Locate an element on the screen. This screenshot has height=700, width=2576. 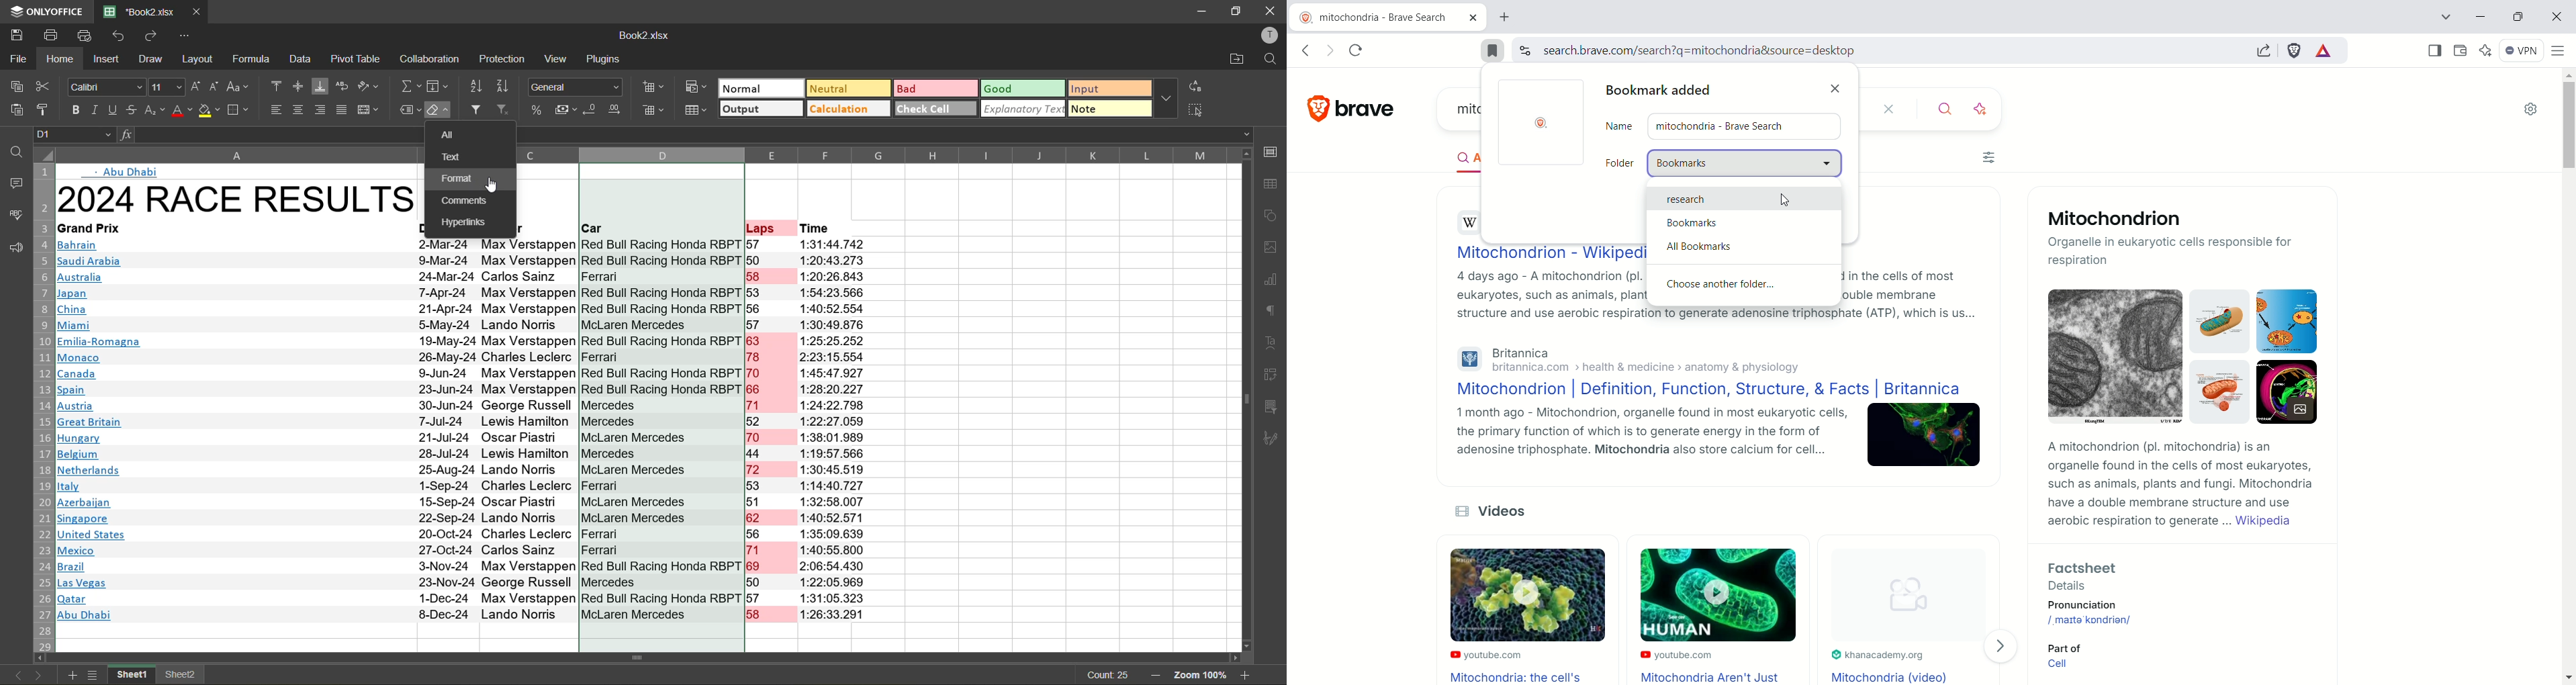
sheet2 is located at coordinates (181, 676).